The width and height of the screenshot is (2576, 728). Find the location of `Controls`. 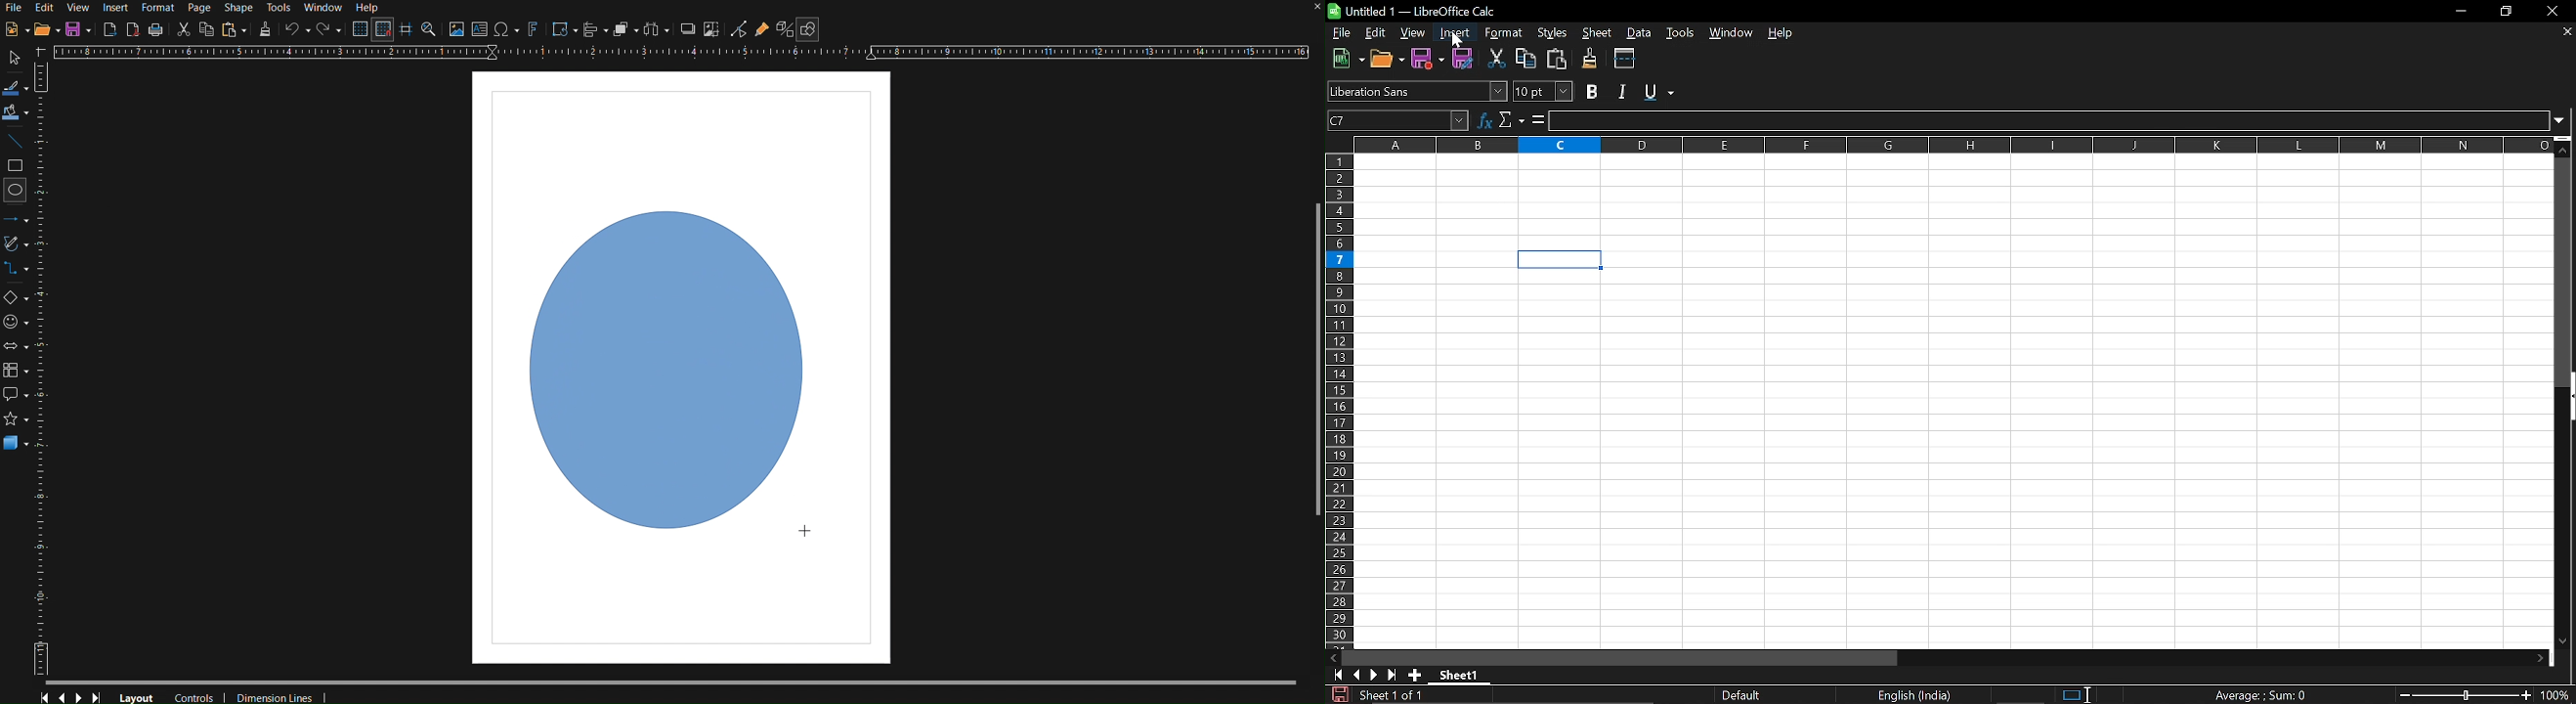

Controls is located at coordinates (72, 694).